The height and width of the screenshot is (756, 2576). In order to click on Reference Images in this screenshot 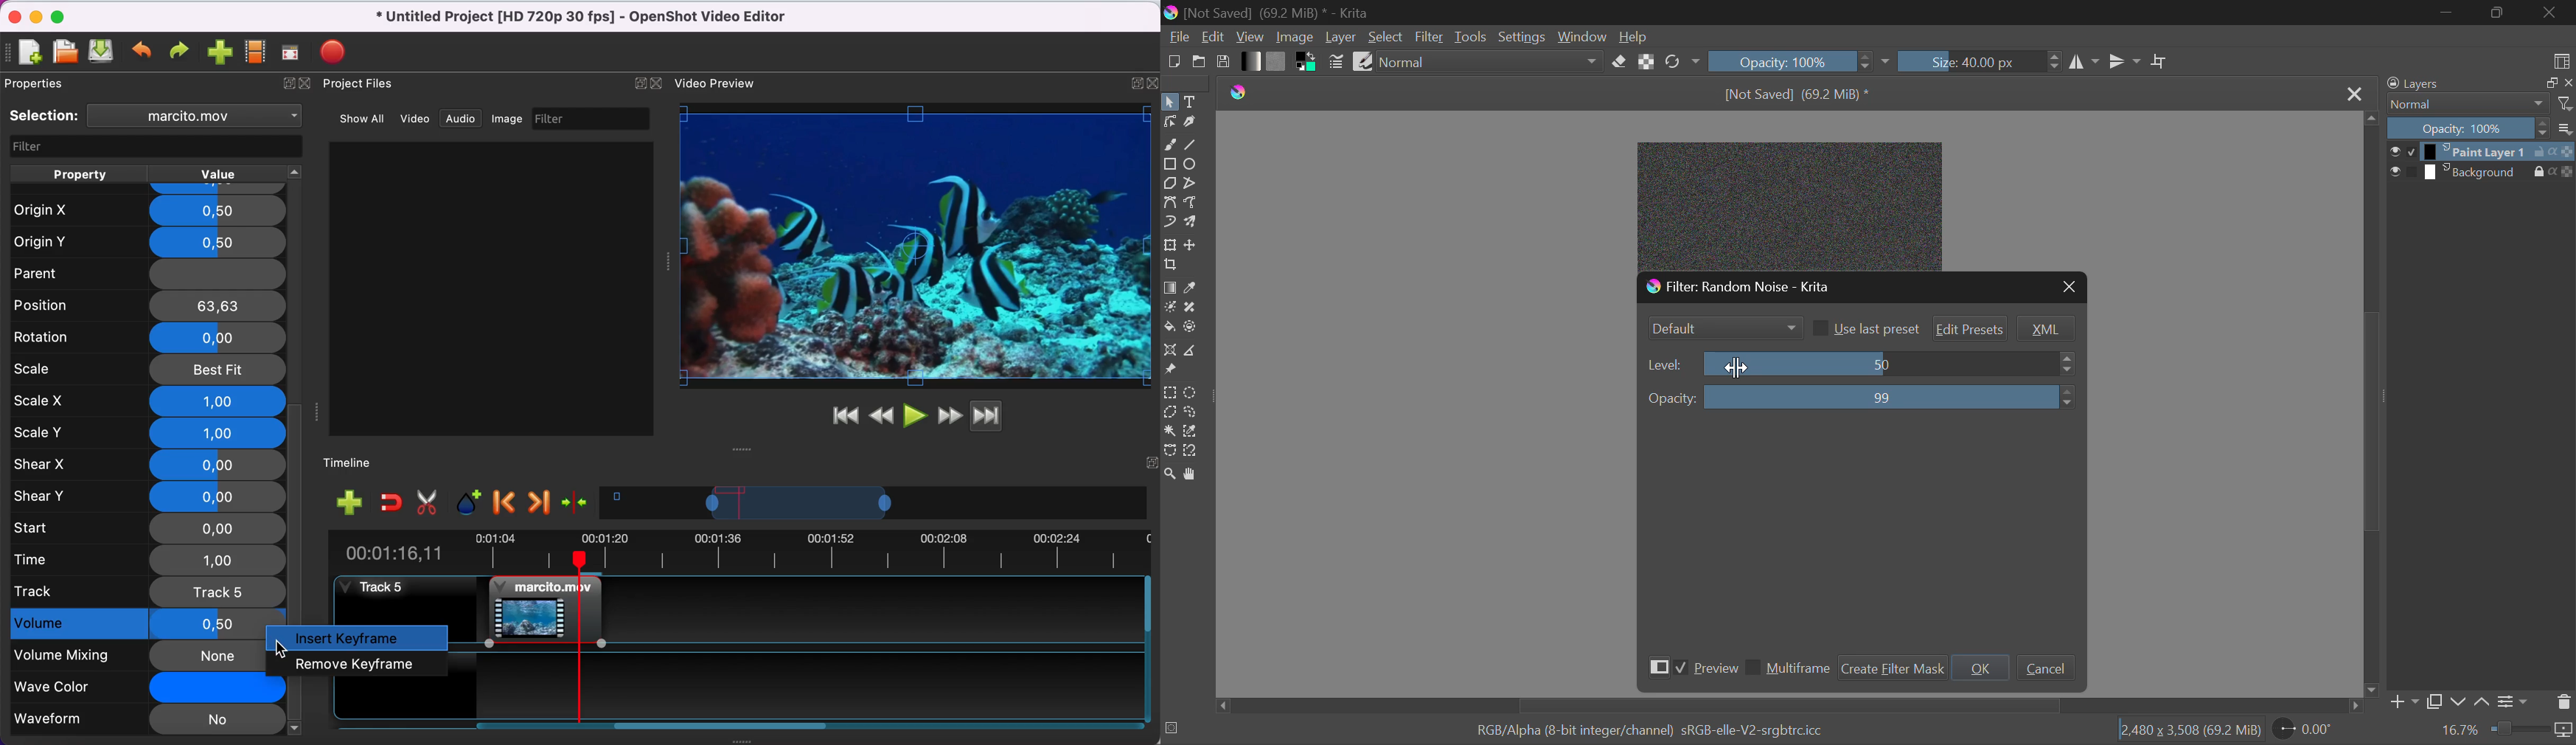, I will do `click(1169, 372)`.